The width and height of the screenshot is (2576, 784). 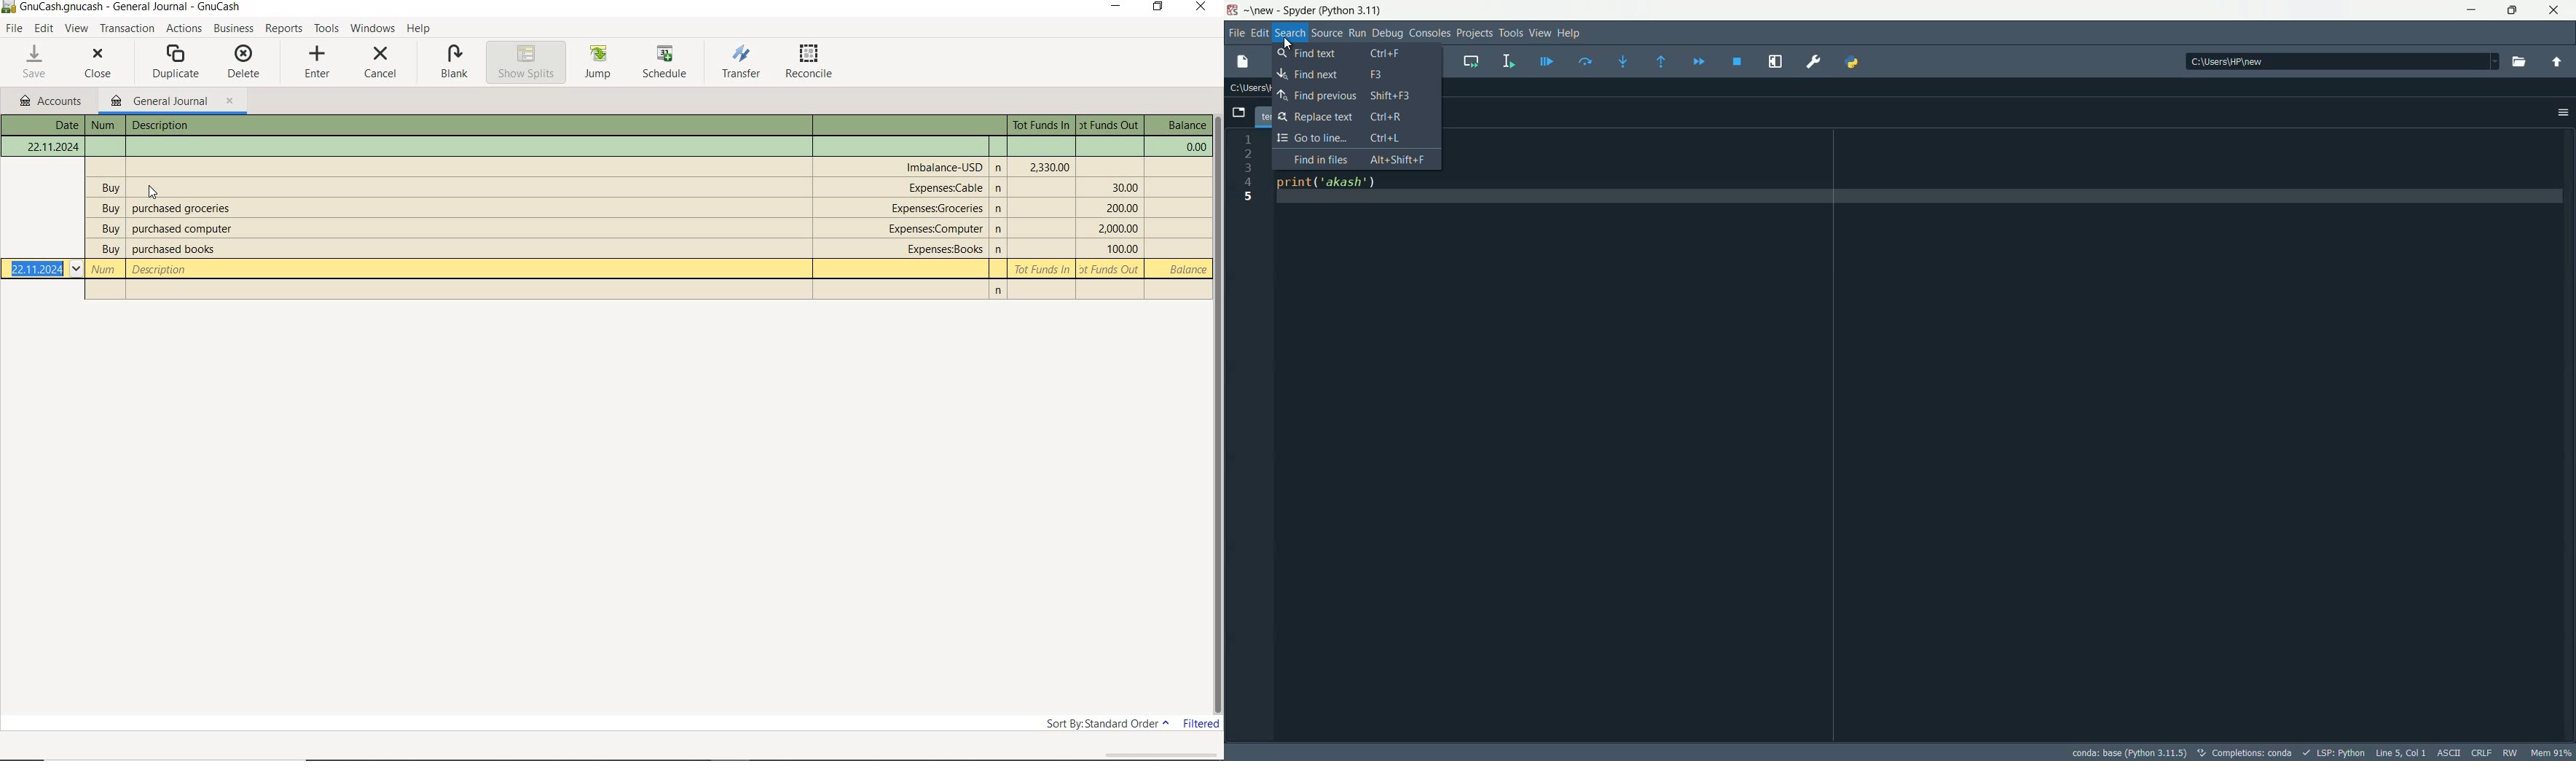 I want to click on show splits, so click(x=525, y=62).